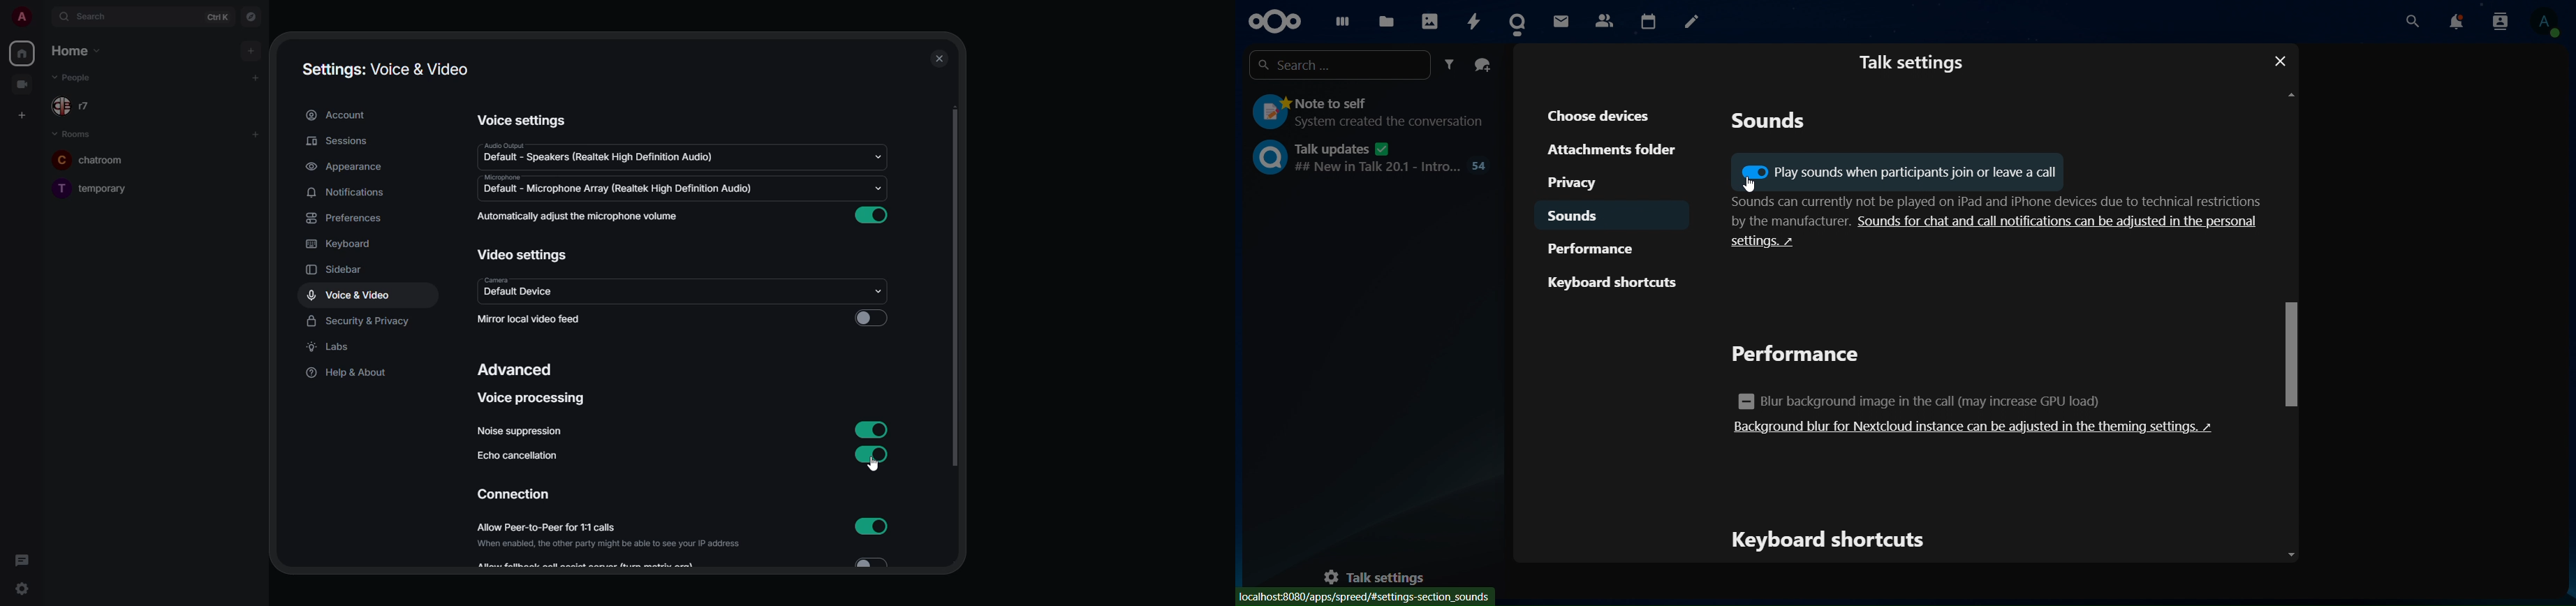 The height and width of the screenshot is (616, 2576). Describe the element at coordinates (1913, 61) in the screenshot. I see `talk settings` at that location.